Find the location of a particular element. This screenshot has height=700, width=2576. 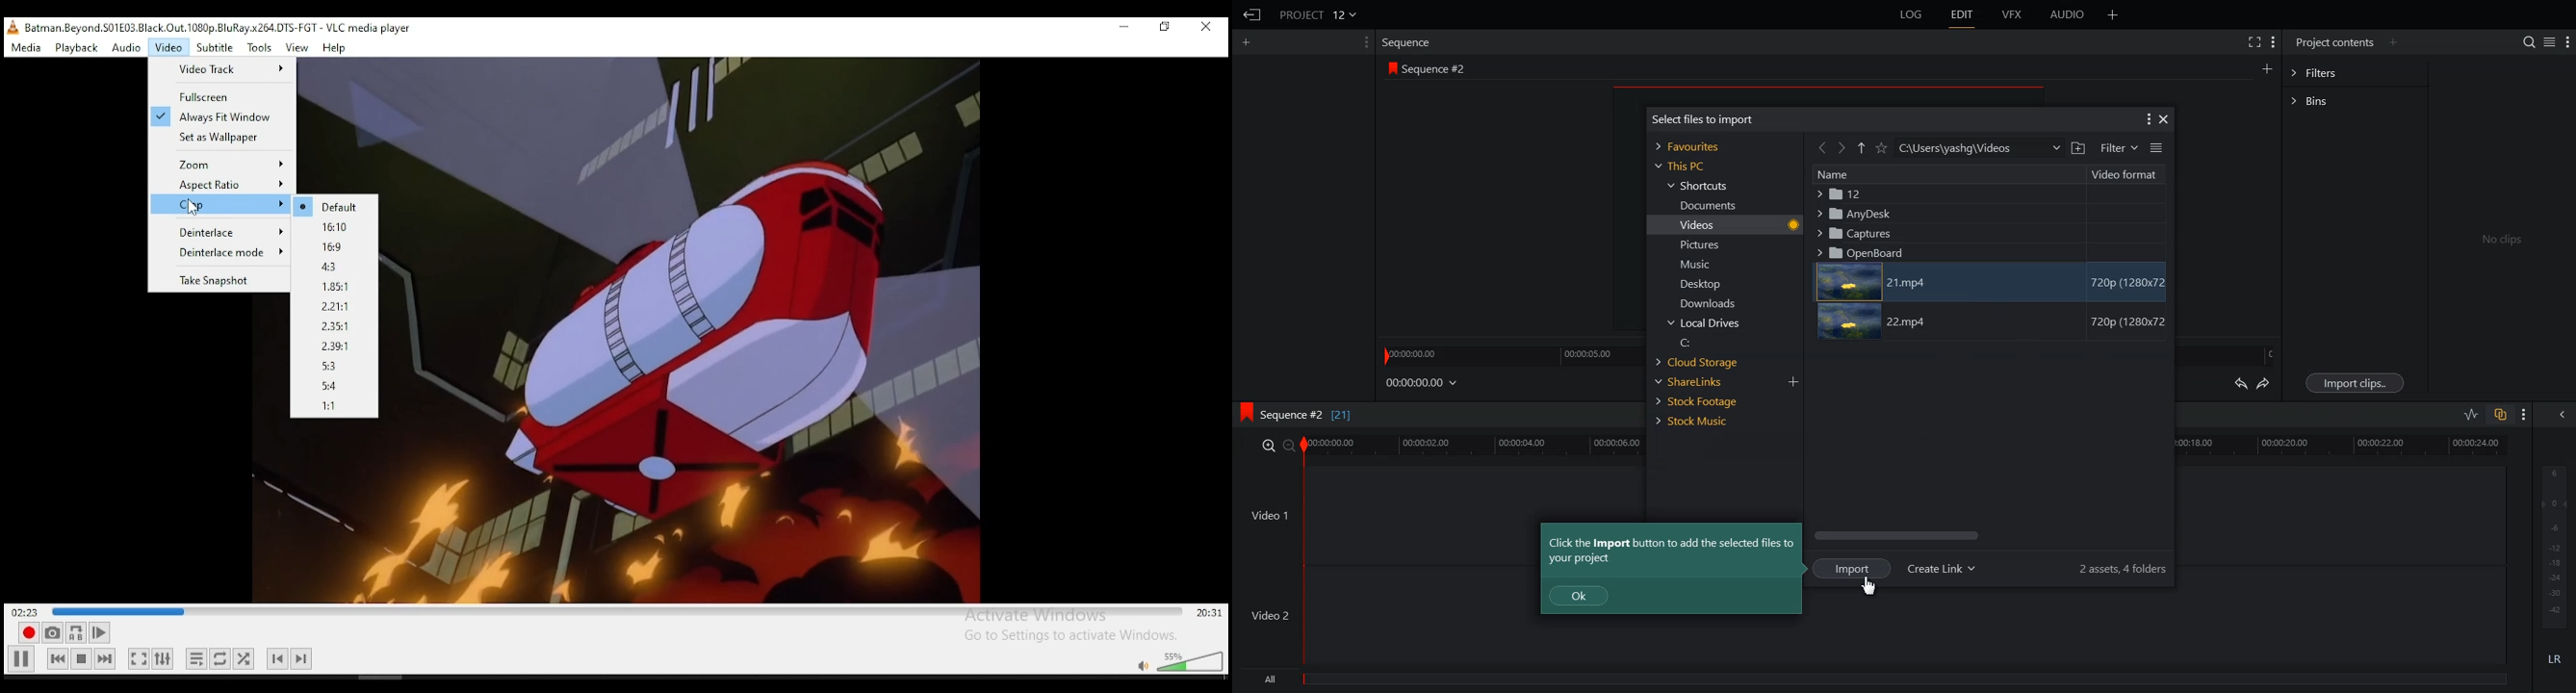

close window is located at coordinates (1209, 32).